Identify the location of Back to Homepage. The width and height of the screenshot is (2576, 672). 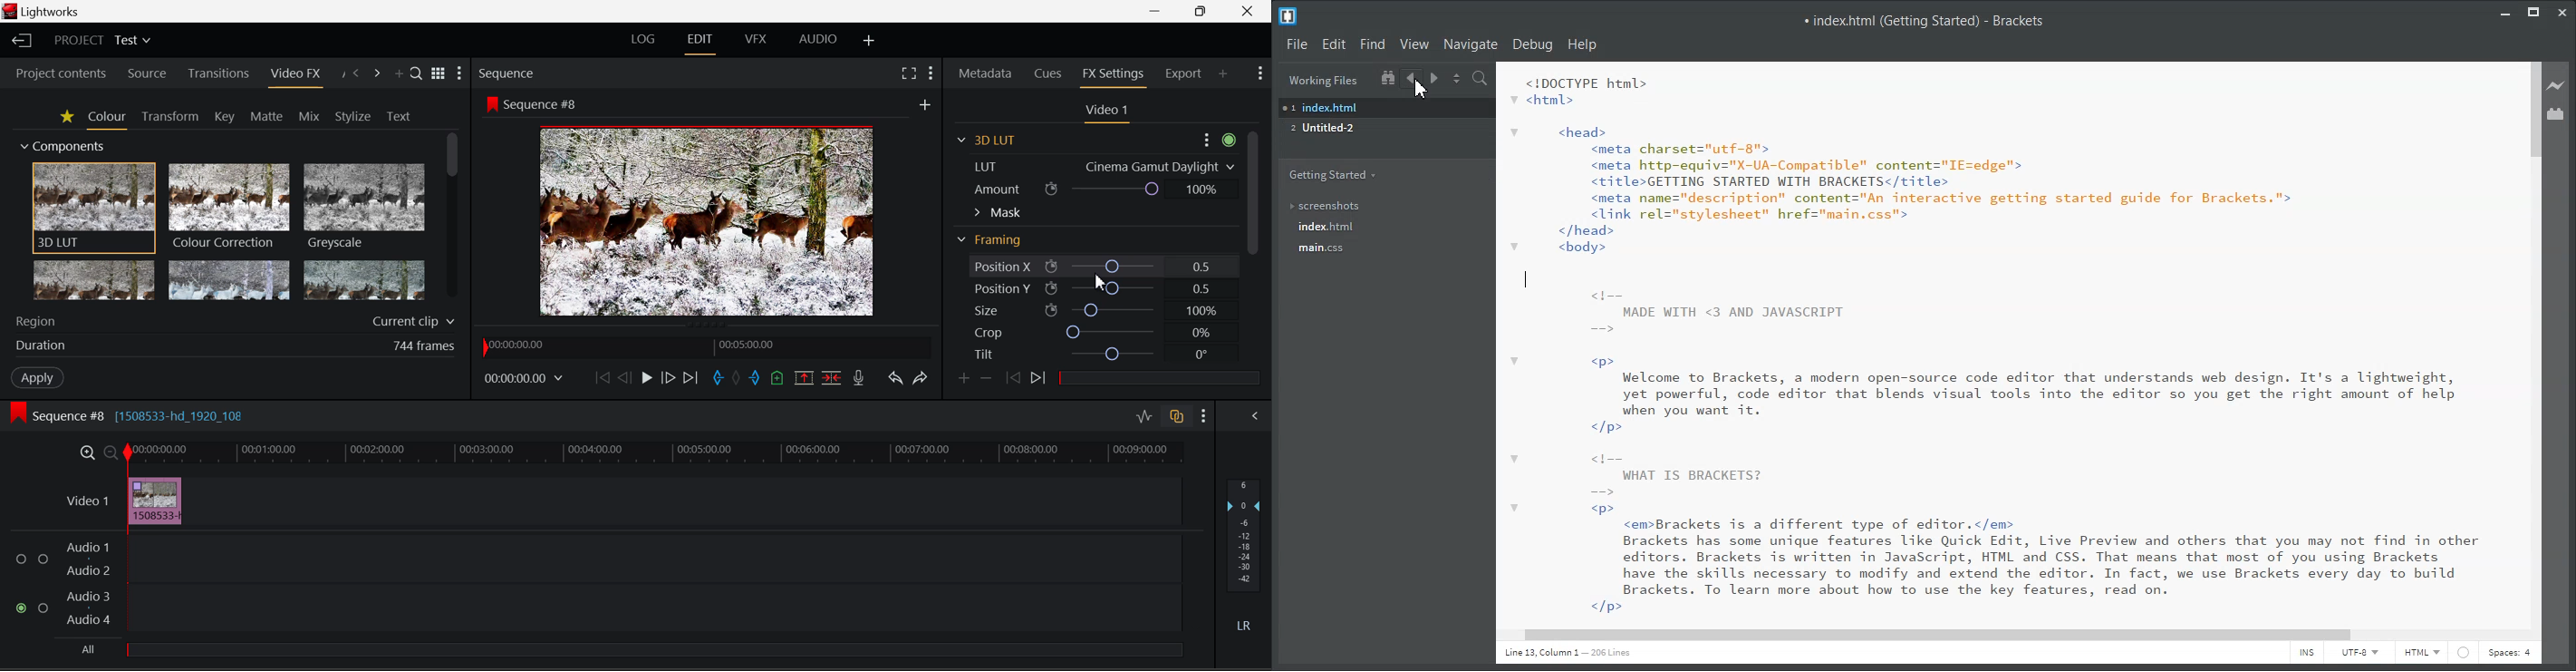
(19, 40).